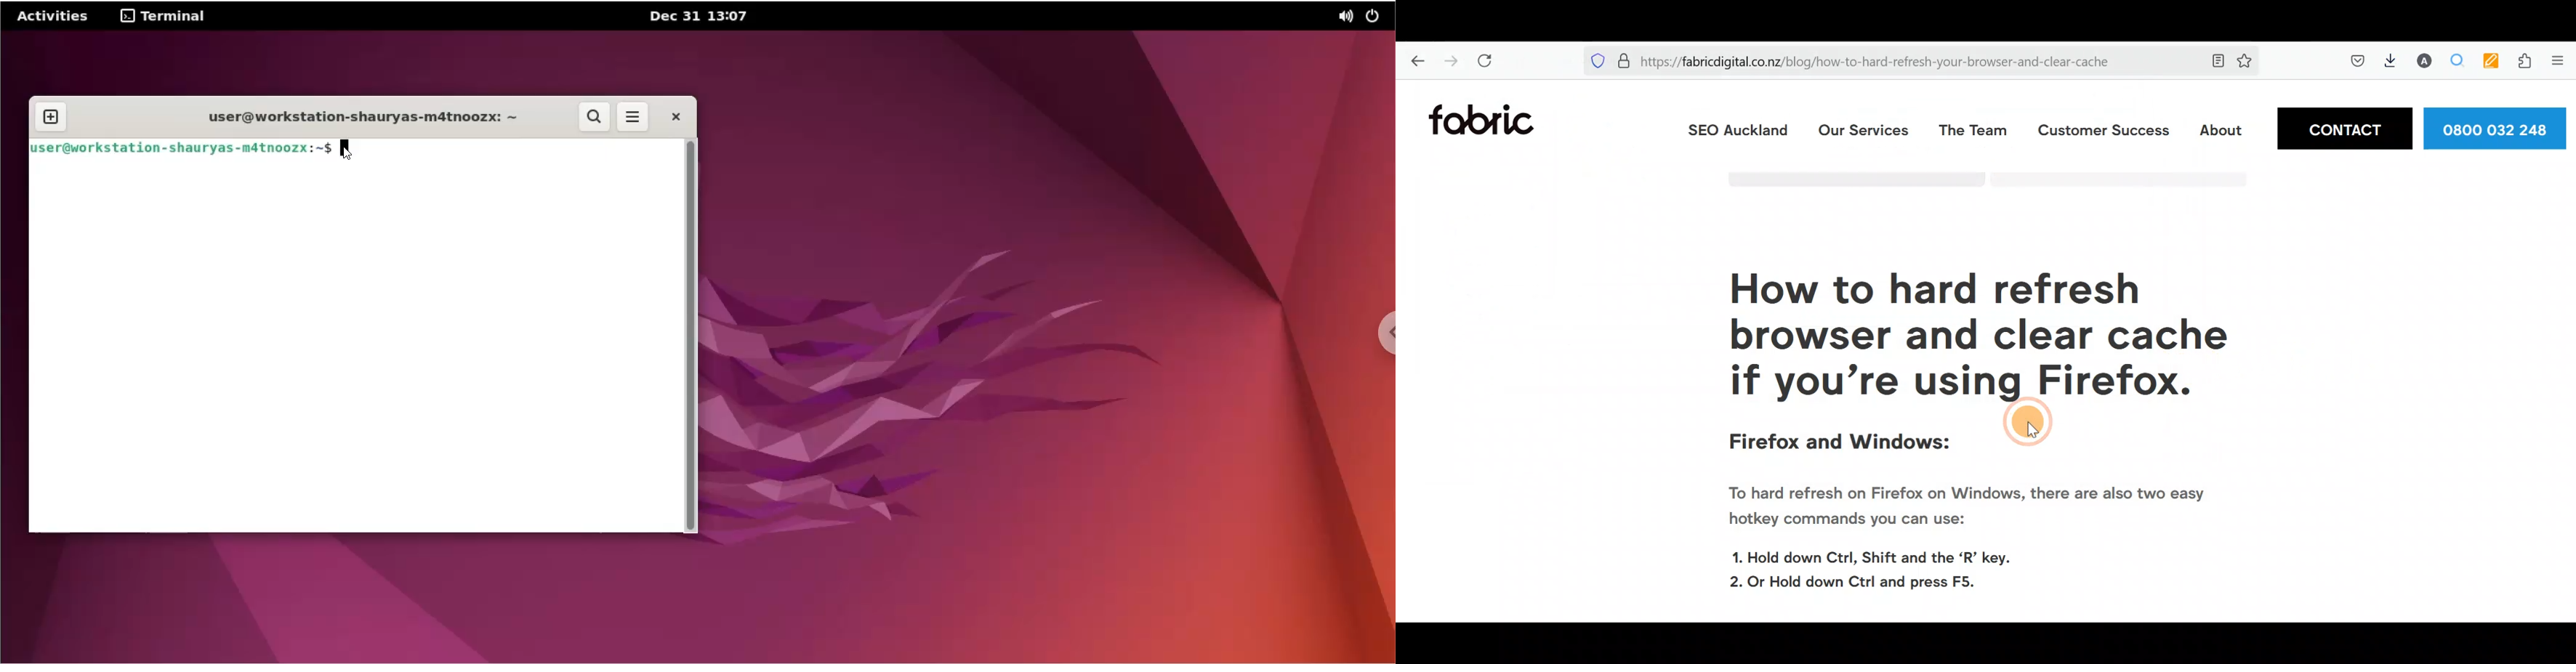 This screenshot has width=2576, height=672. Describe the element at coordinates (2344, 128) in the screenshot. I see `Contact` at that location.